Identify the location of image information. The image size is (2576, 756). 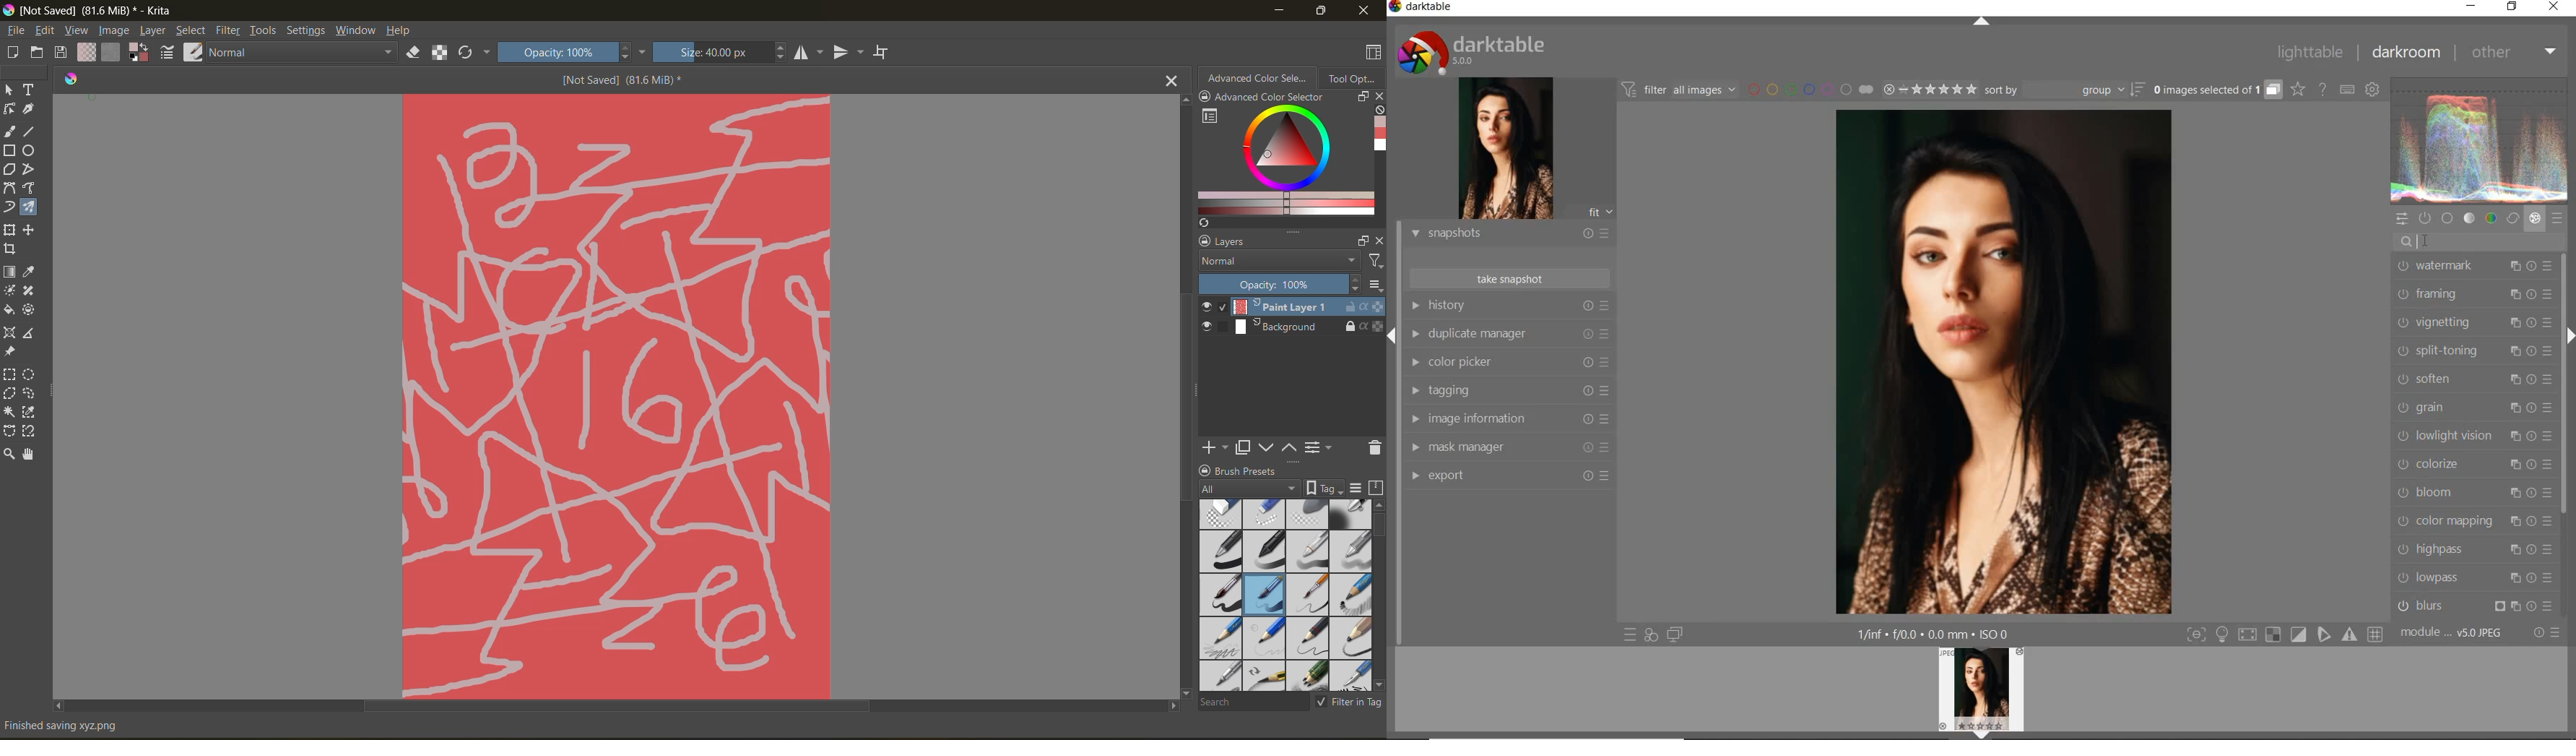
(1508, 419).